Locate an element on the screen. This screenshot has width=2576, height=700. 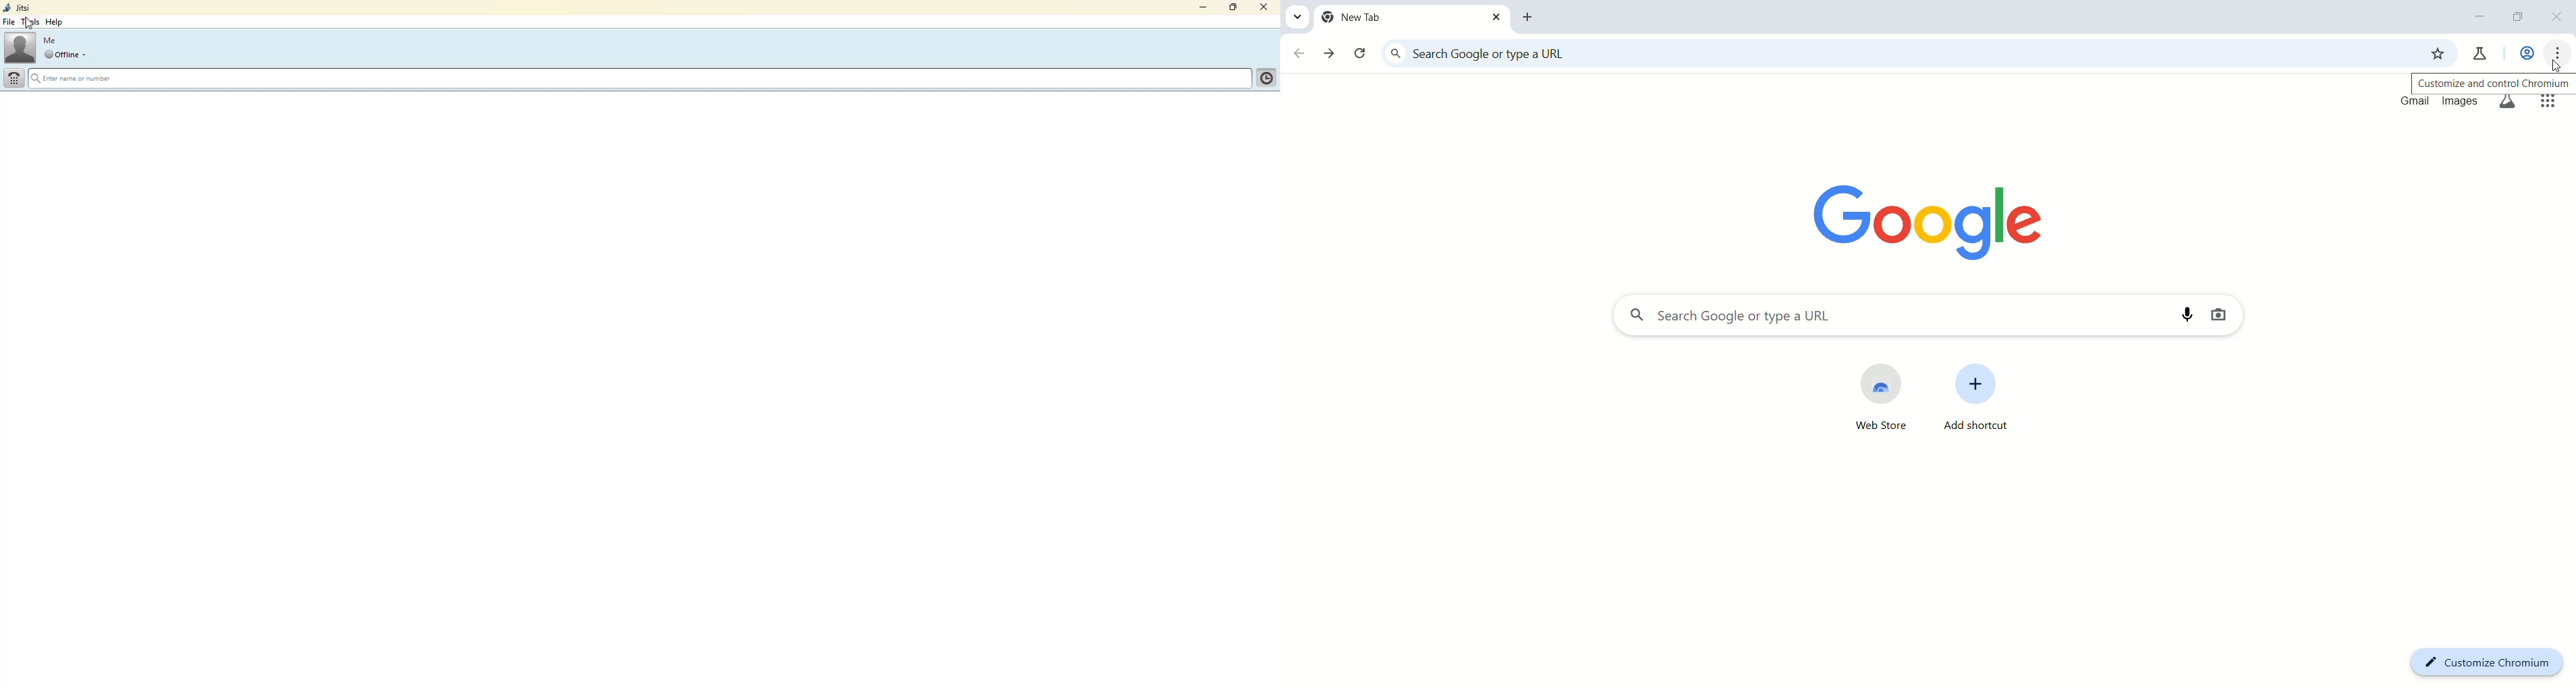
web store is located at coordinates (1865, 399).